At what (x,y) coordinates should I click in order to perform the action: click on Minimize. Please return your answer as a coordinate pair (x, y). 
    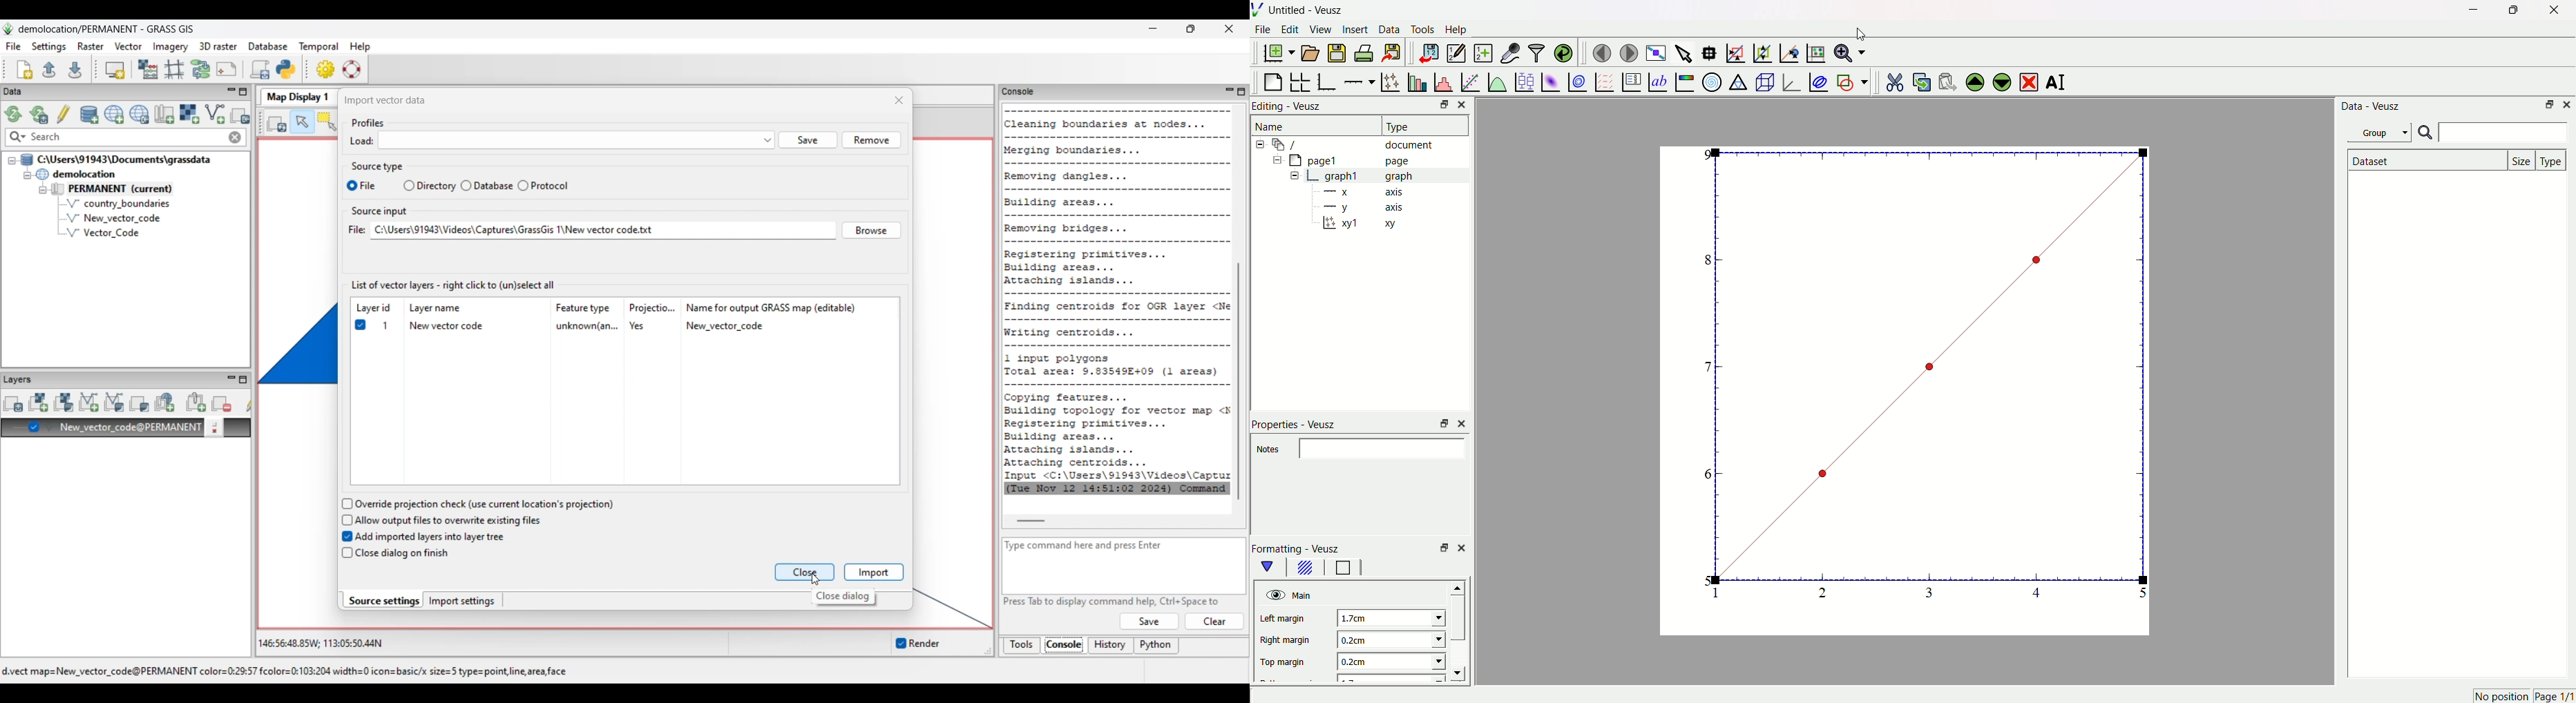
    Looking at the image, I should click on (2548, 106).